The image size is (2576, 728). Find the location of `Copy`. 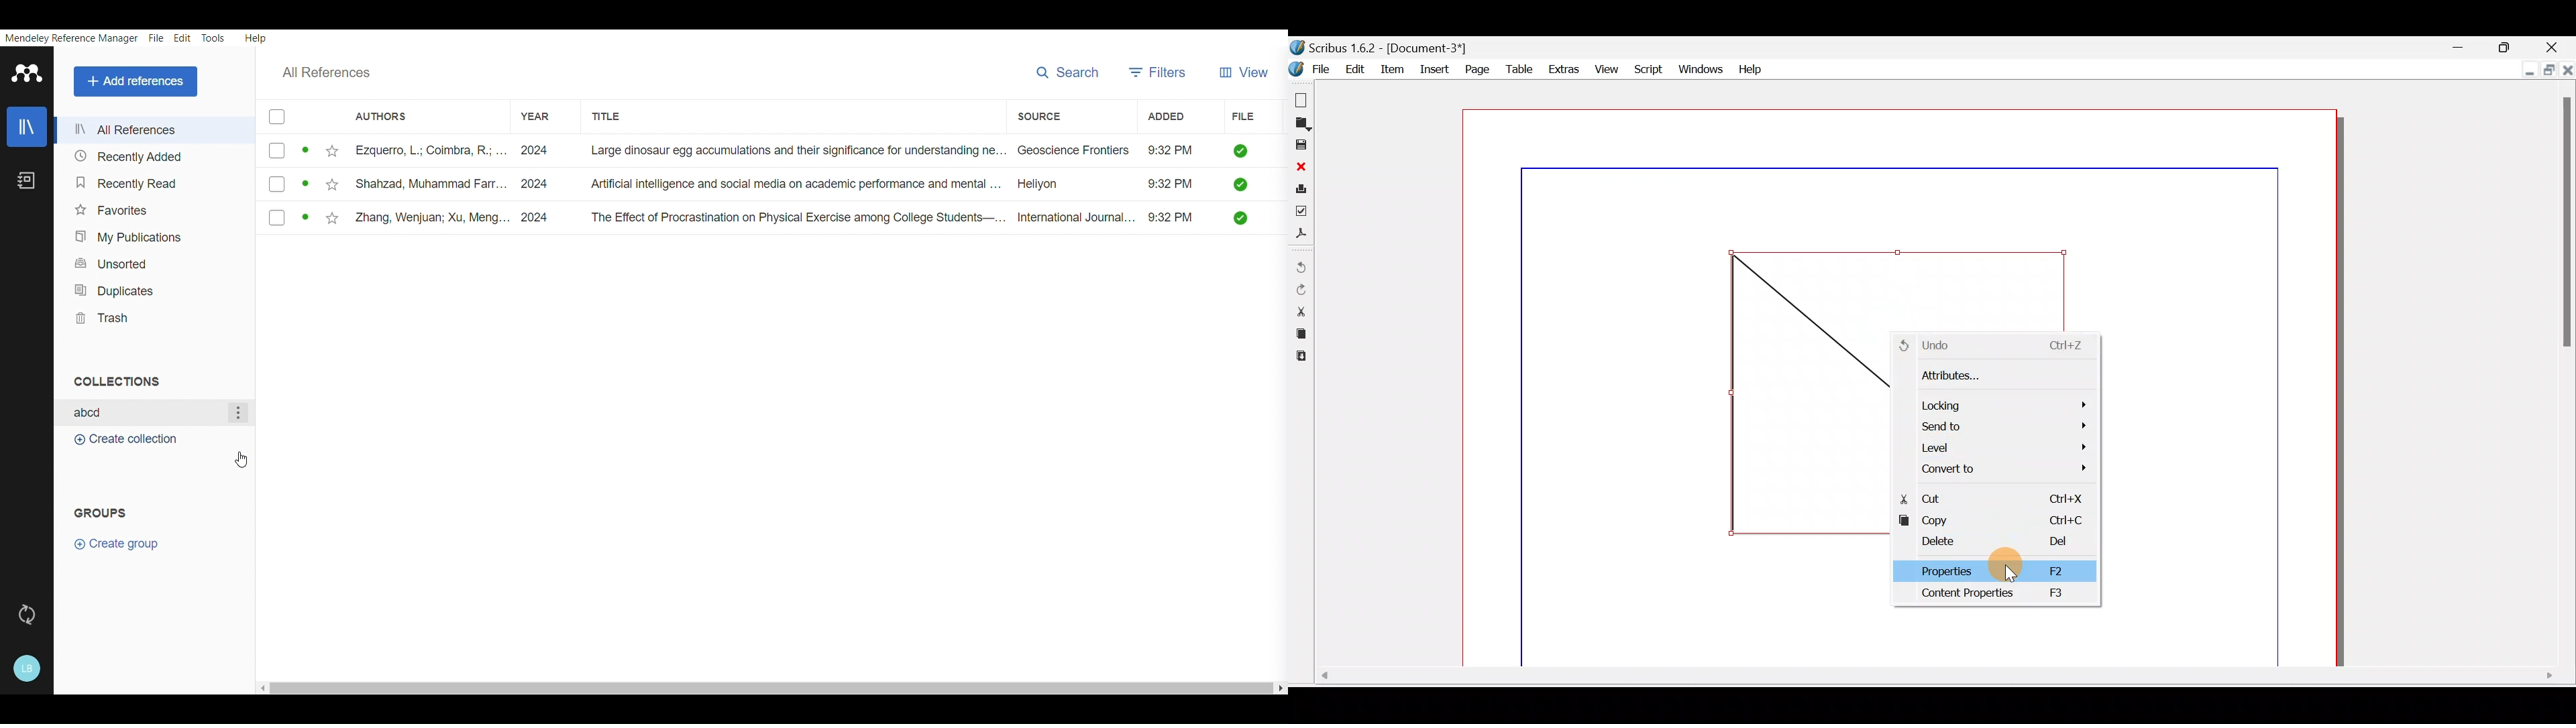

Copy is located at coordinates (1993, 522).